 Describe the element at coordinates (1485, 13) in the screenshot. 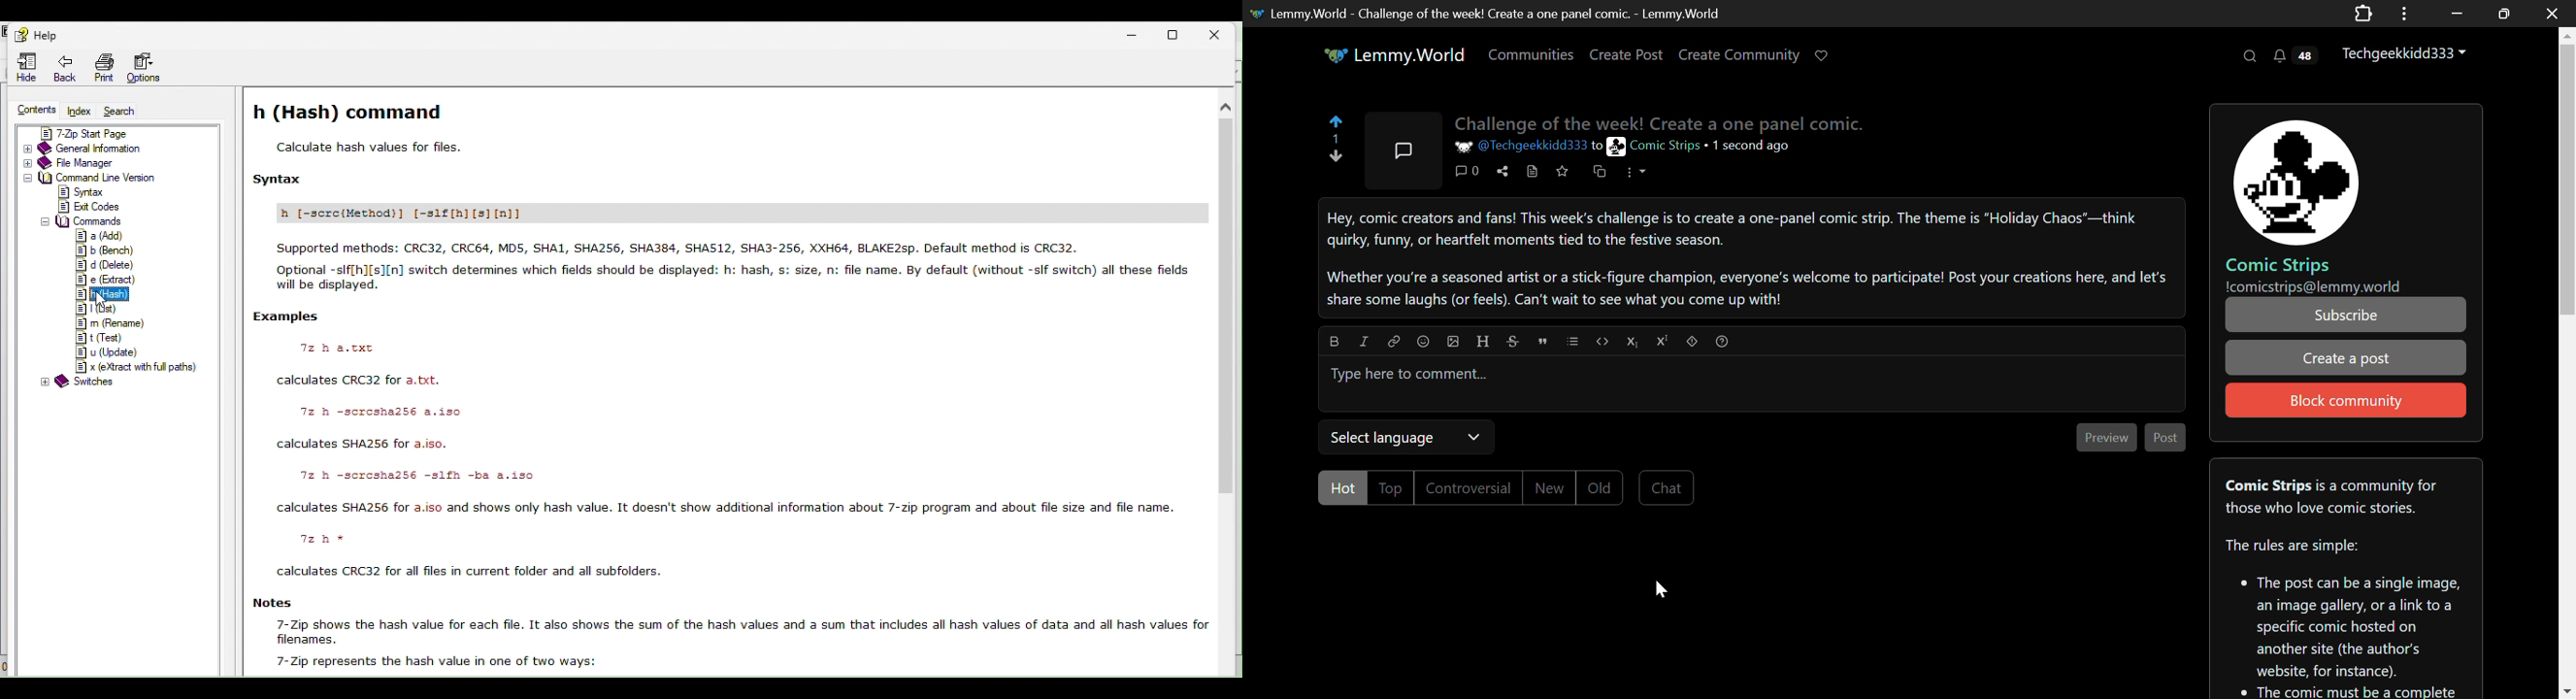

I see `Lemmy.World- Challenge of the week! Create a one panel comic. -Lemmy.World` at that location.